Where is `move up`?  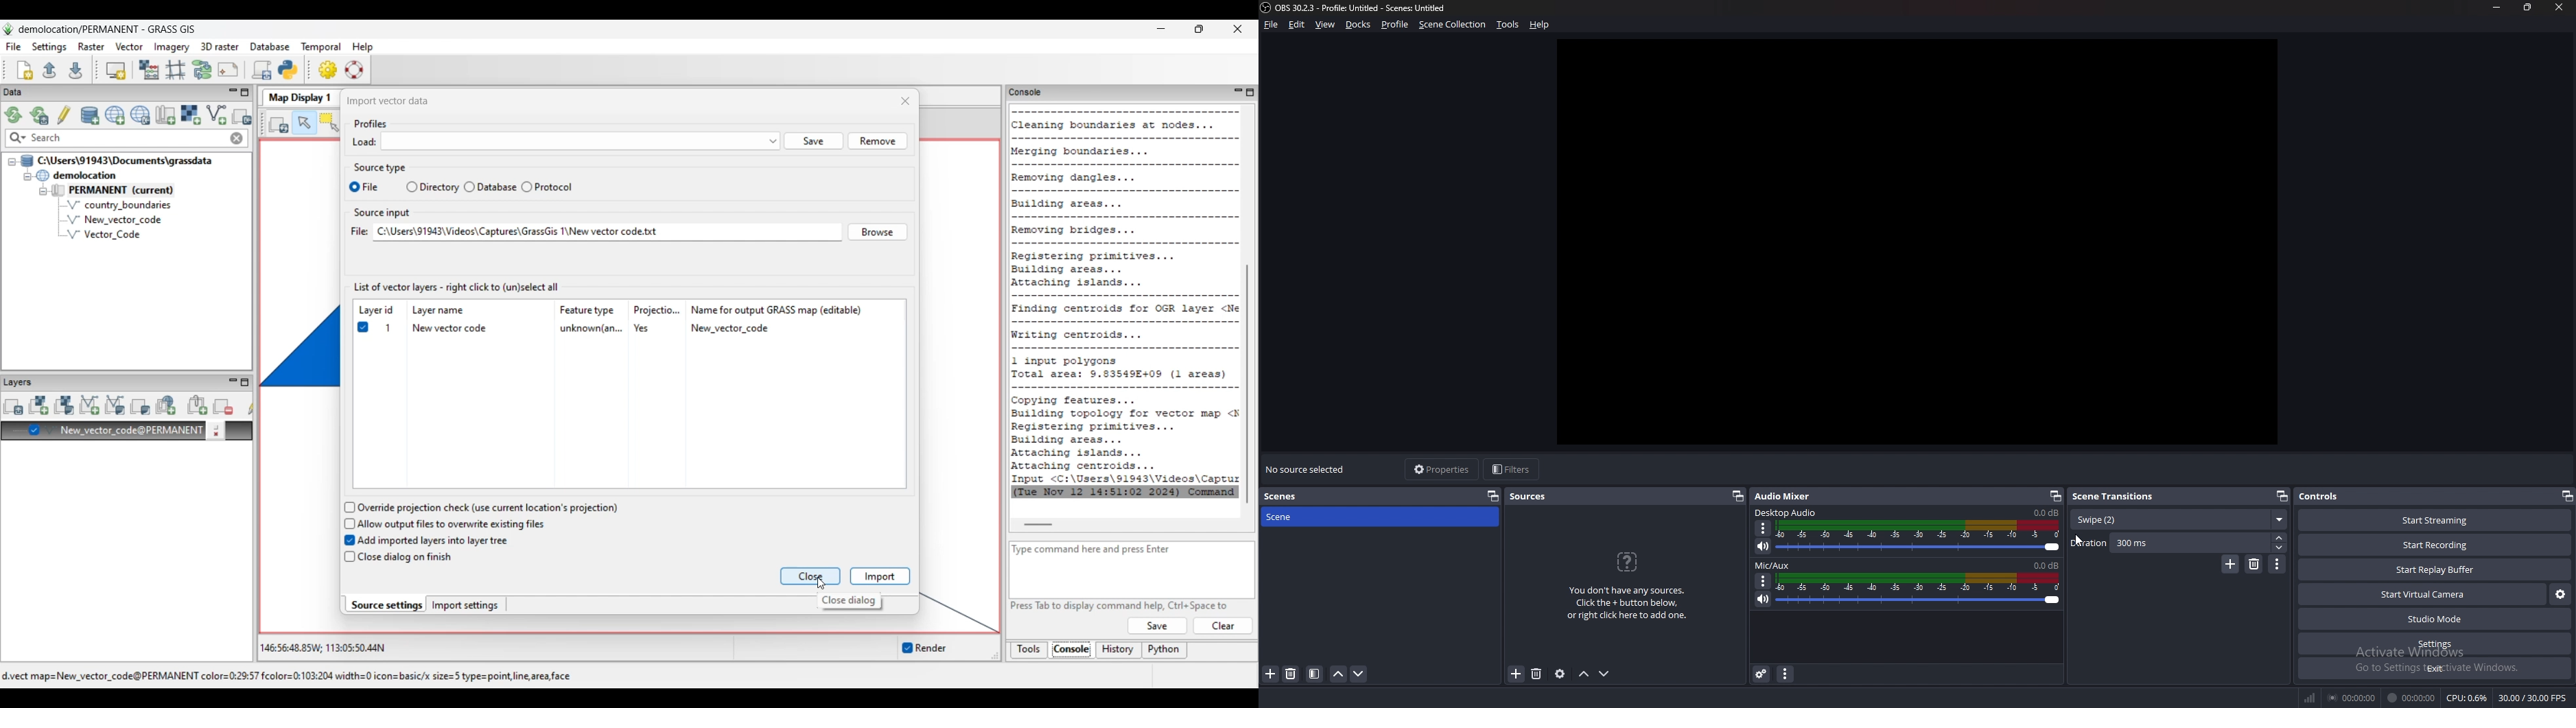
move up is located at coordinates (1584, 674).